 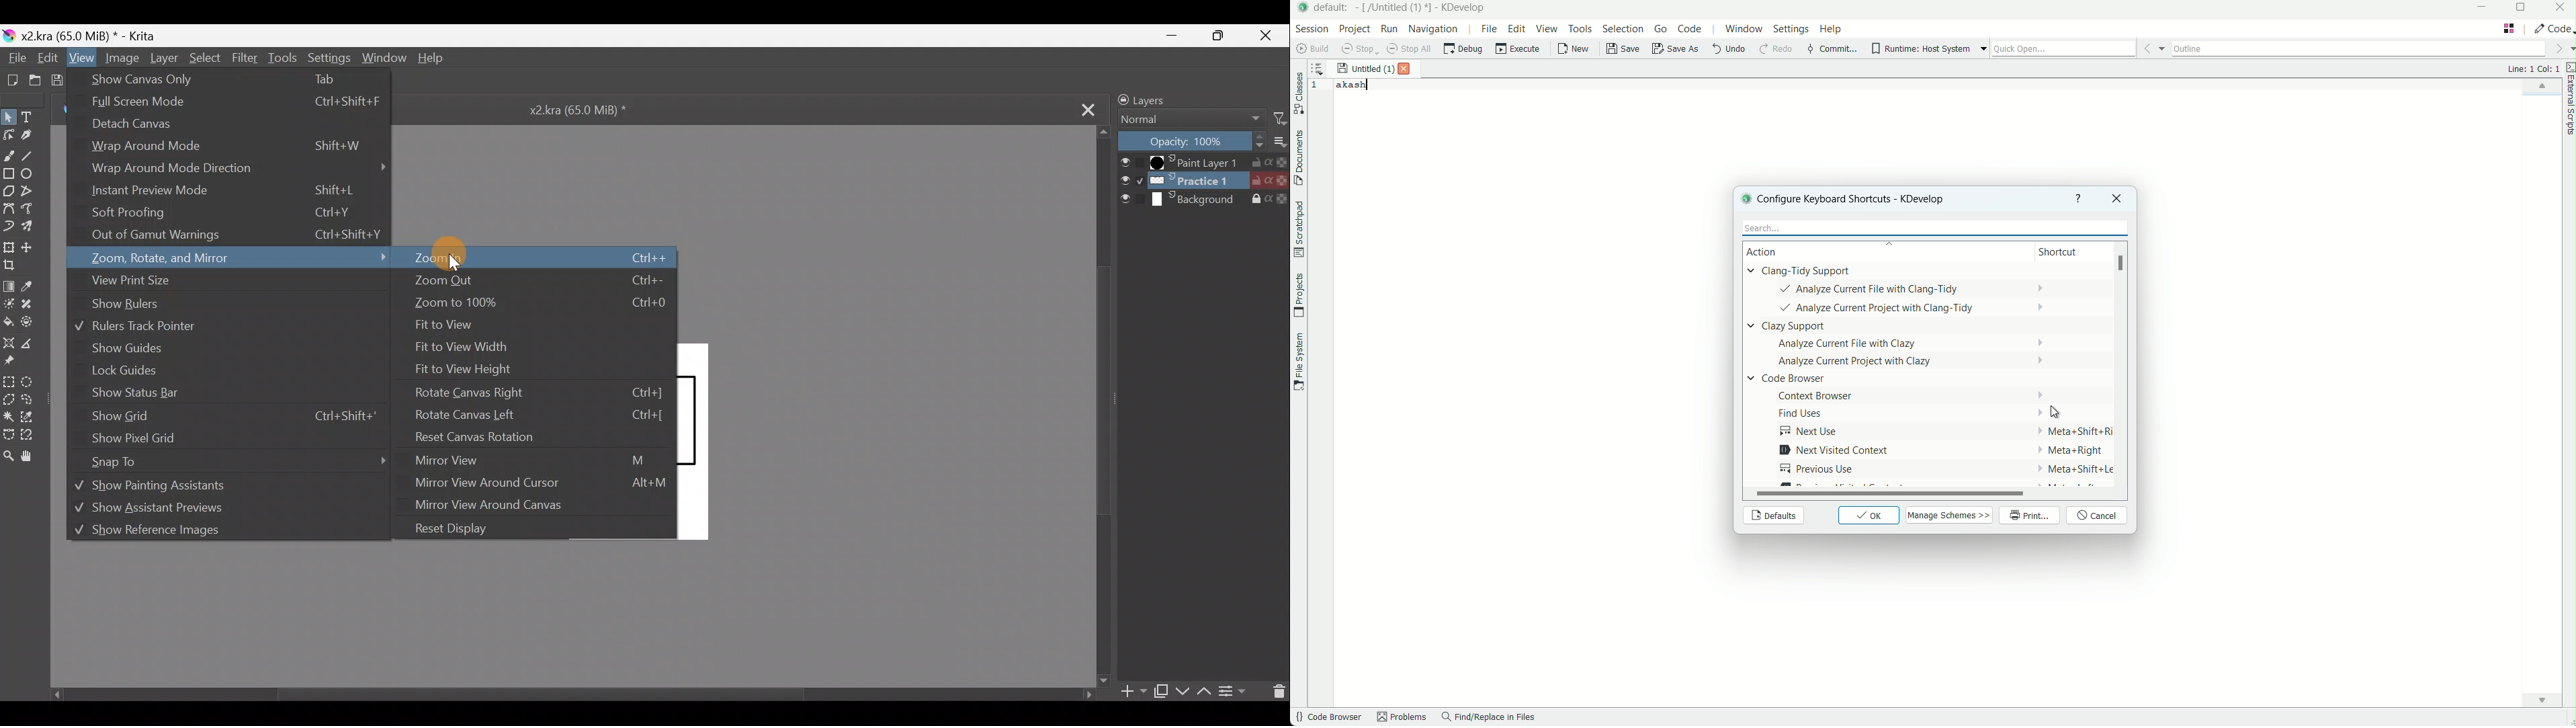 What do you see at coordinates (529, 463) in the screenshot?
I see `Mirror view  M` at bounding box center [529, 463].